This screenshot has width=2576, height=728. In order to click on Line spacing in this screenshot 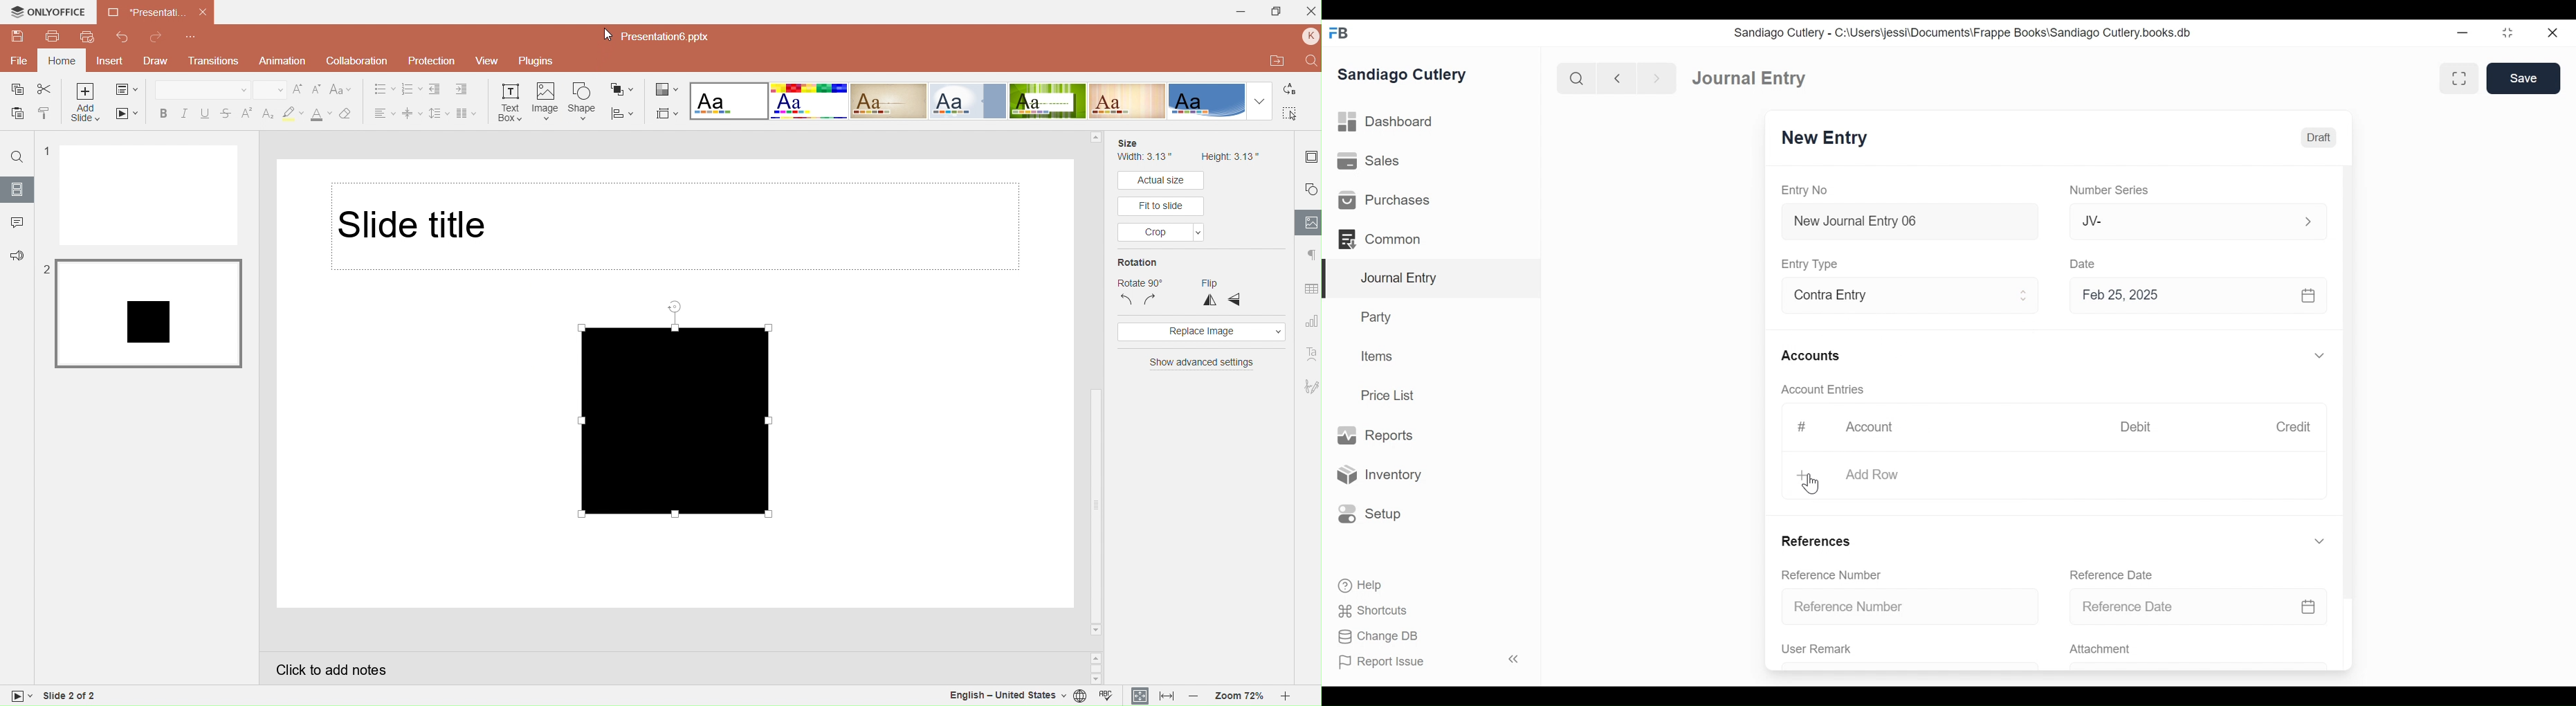, I will do `click(439, 114)`.